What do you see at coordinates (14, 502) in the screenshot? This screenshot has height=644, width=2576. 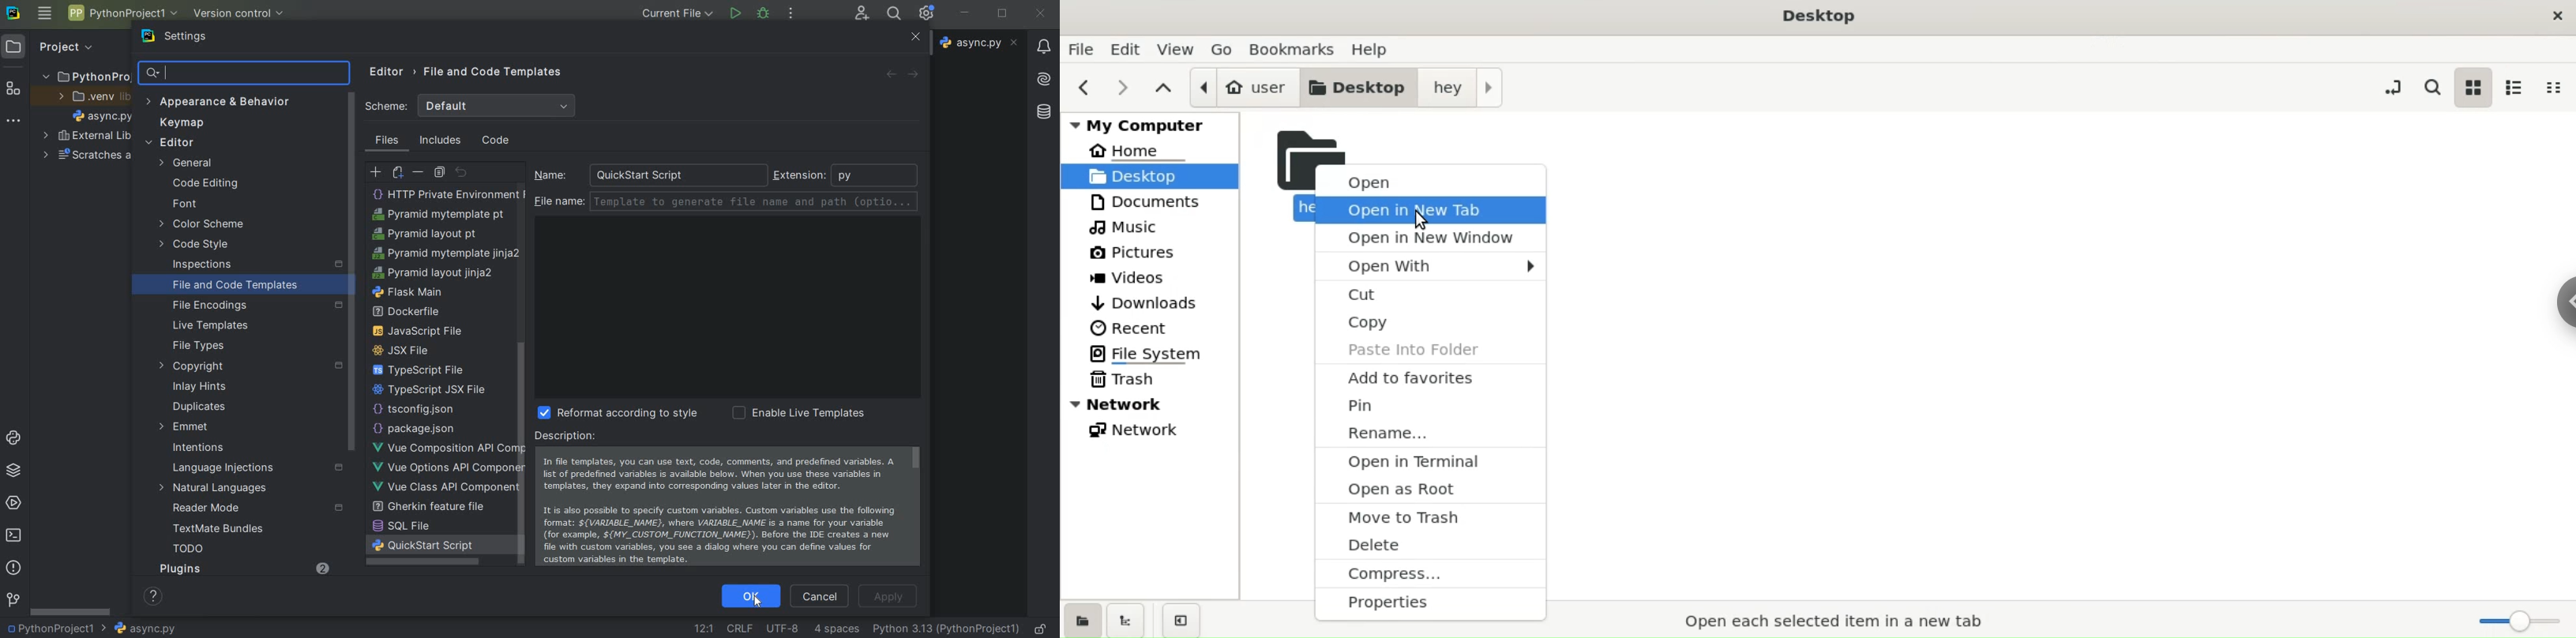 I see `services` at bounding box center [14, 502].